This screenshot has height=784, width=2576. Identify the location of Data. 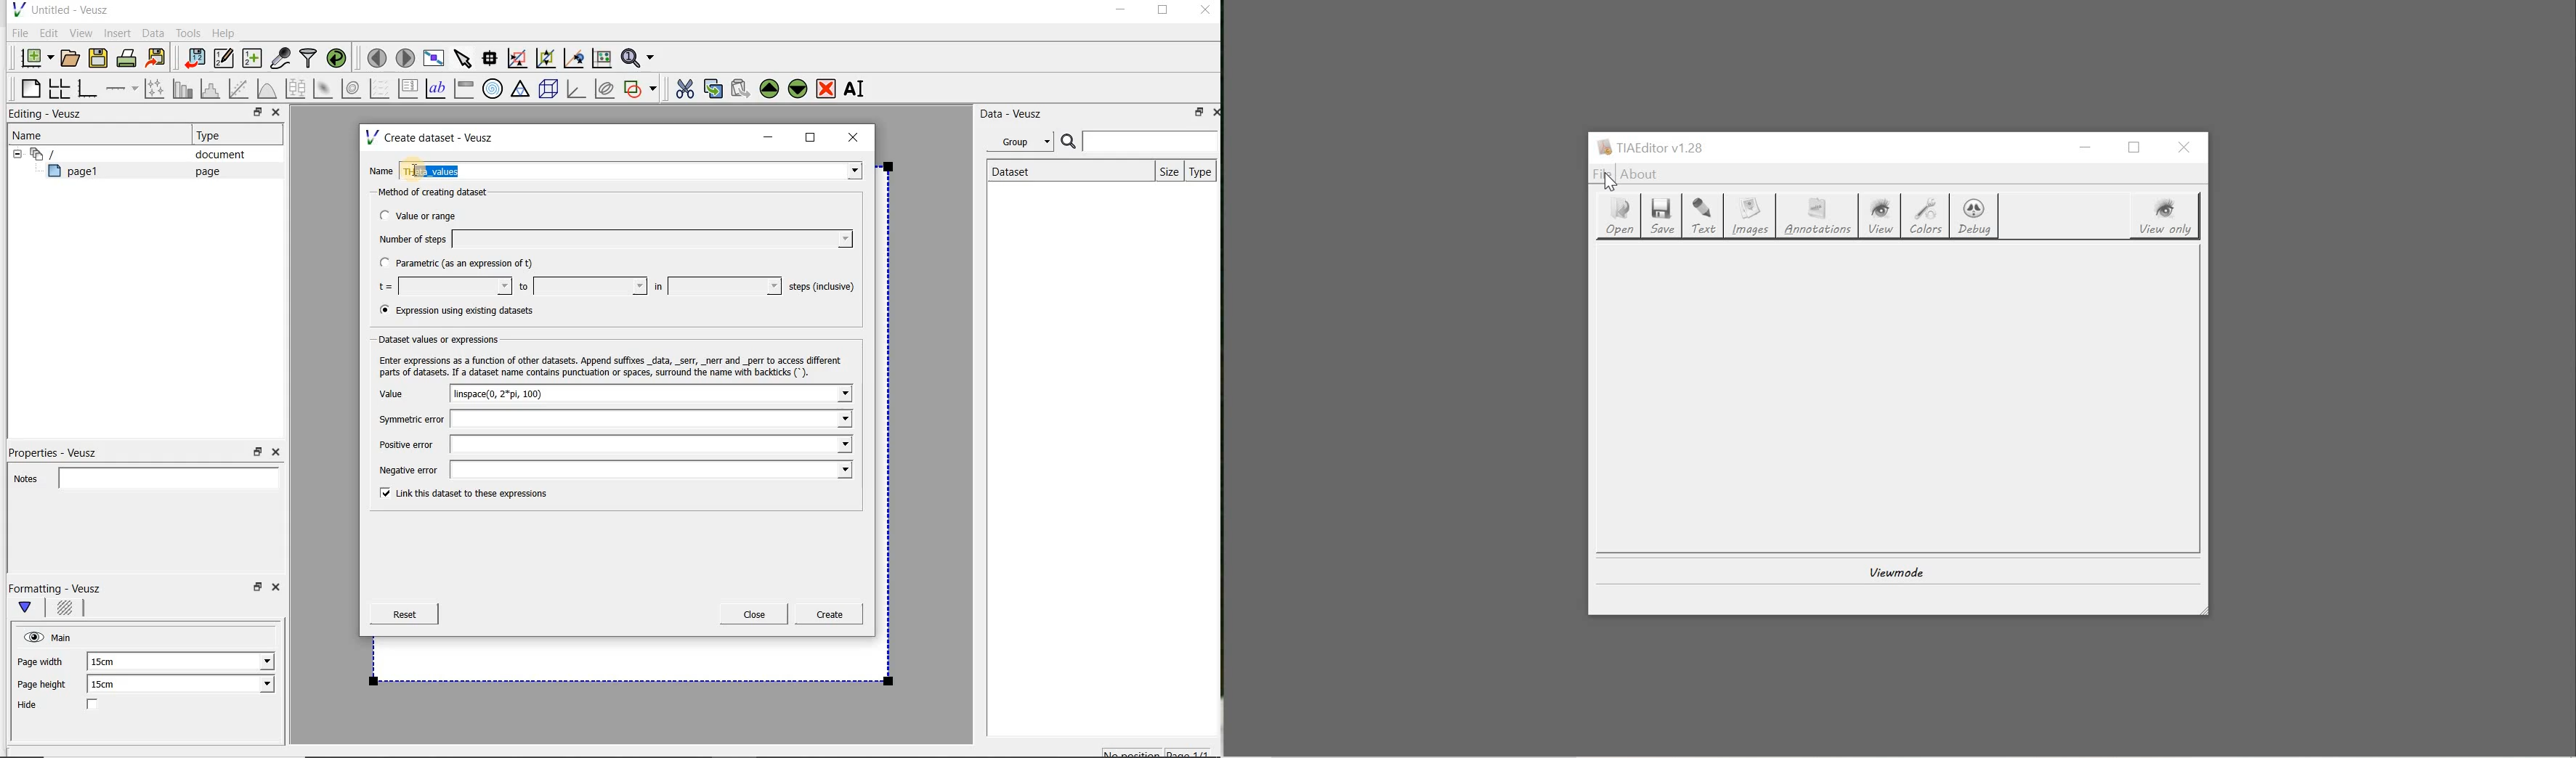
(154, 33).